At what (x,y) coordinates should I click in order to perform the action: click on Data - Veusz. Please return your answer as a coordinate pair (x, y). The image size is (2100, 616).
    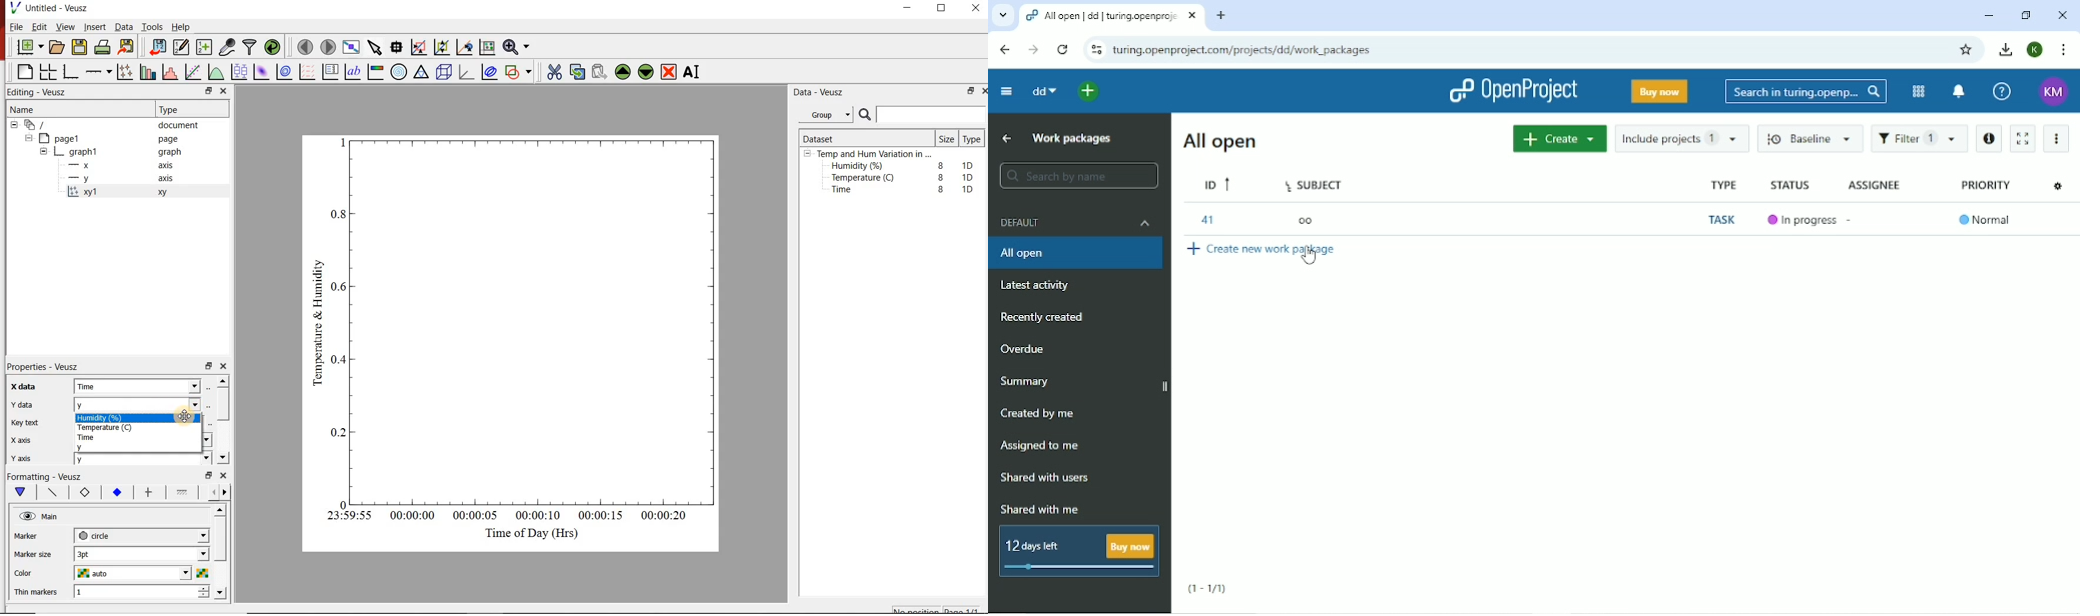
    Looking at the image, I should click on (821, 92).